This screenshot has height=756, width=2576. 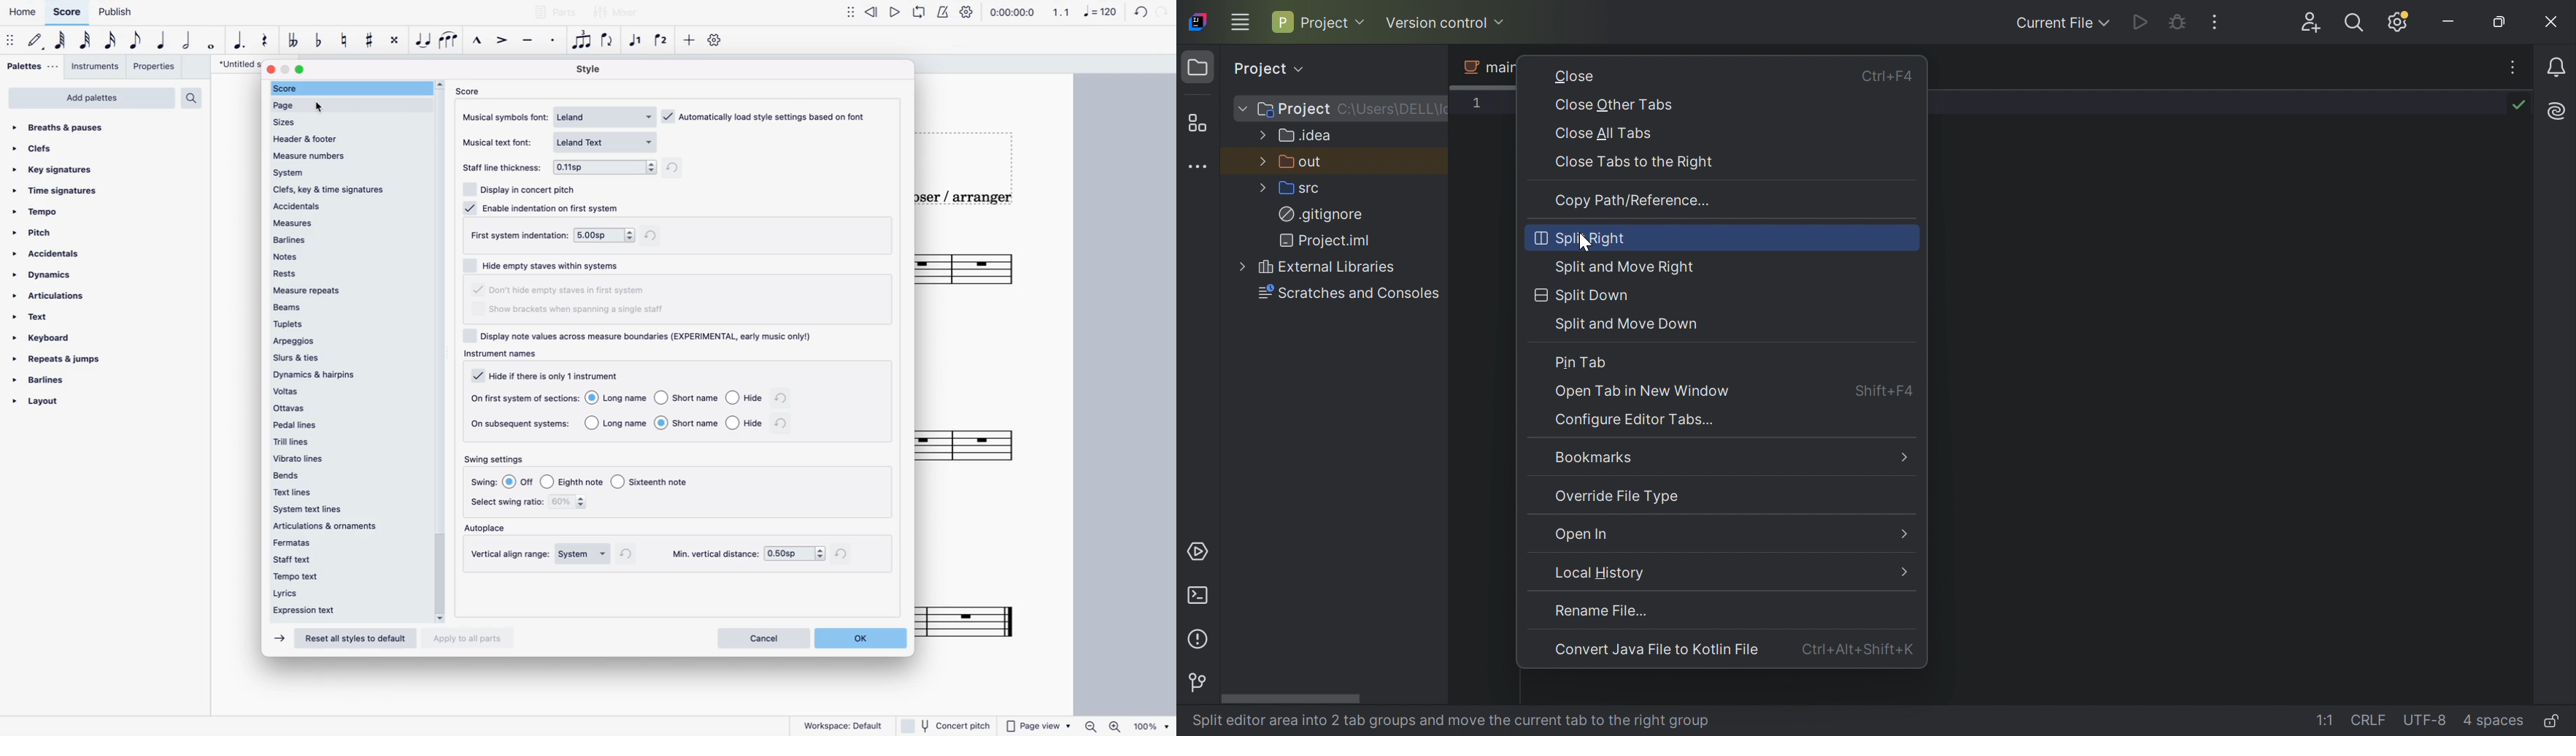 What do you see at coordinates (342, 307) in the screenshot?
I see `beams` at bounding box center [342, 307].